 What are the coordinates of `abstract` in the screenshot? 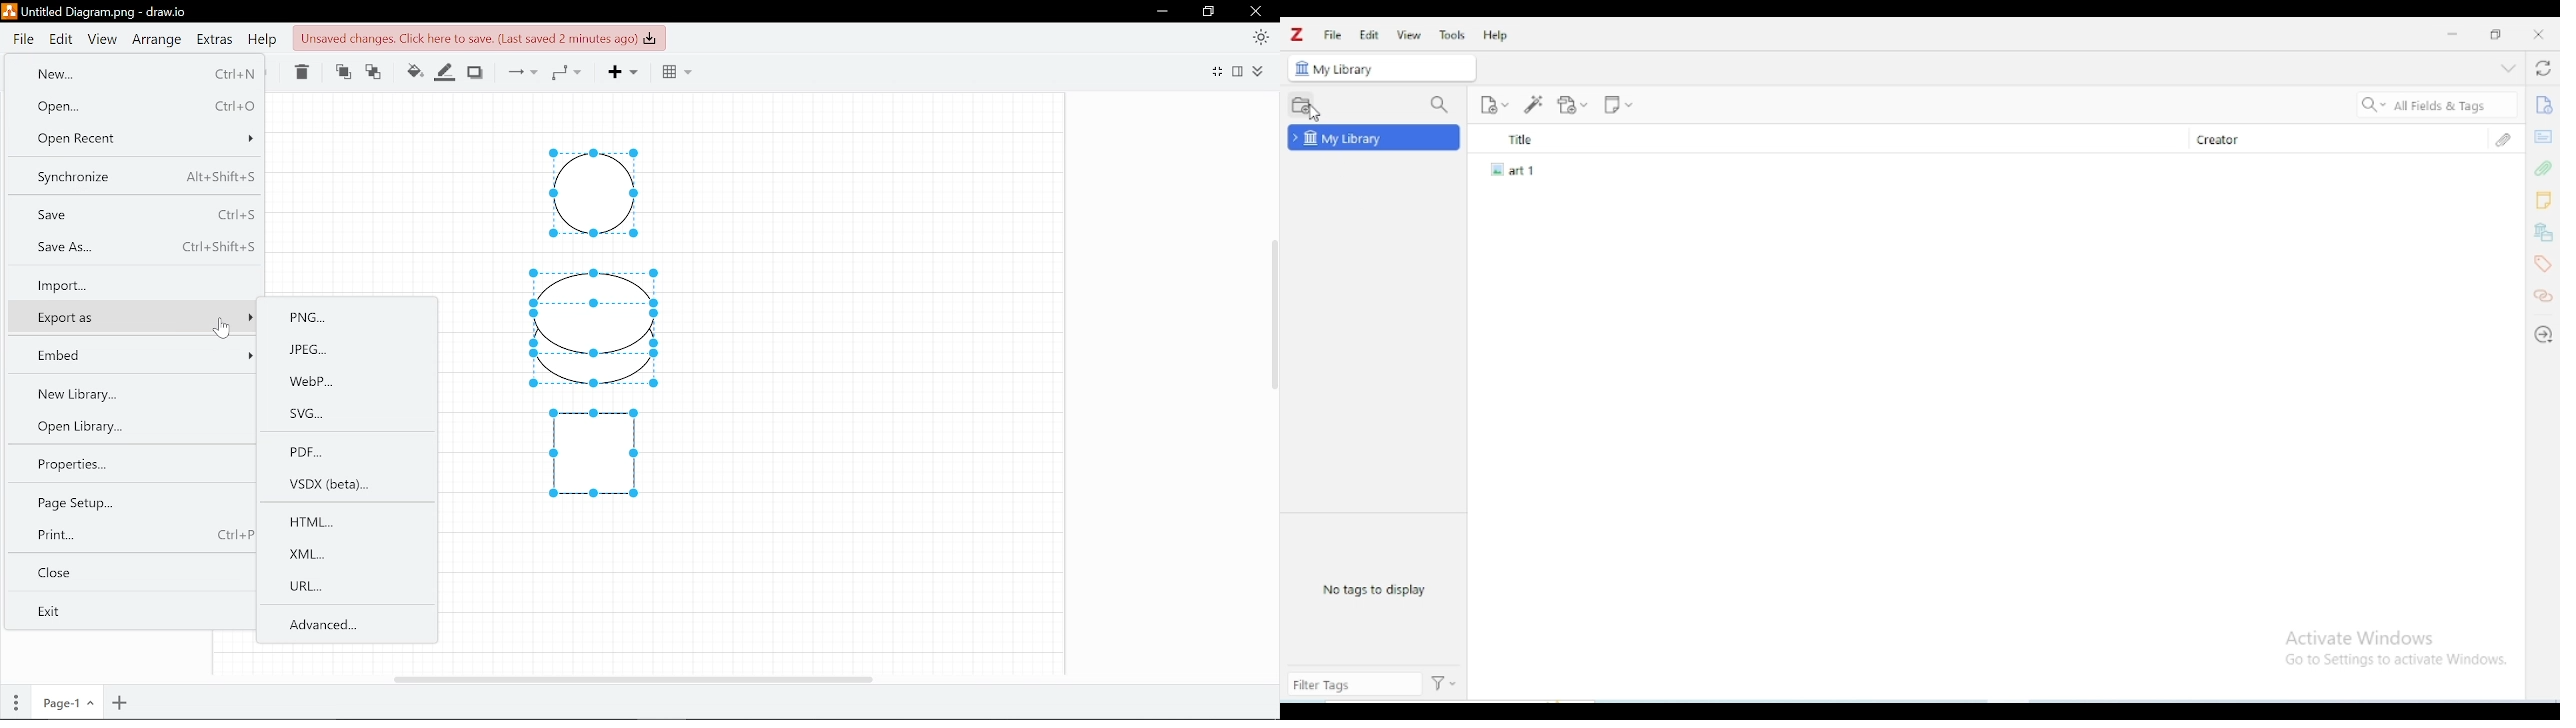 It's located at (2543, 135).